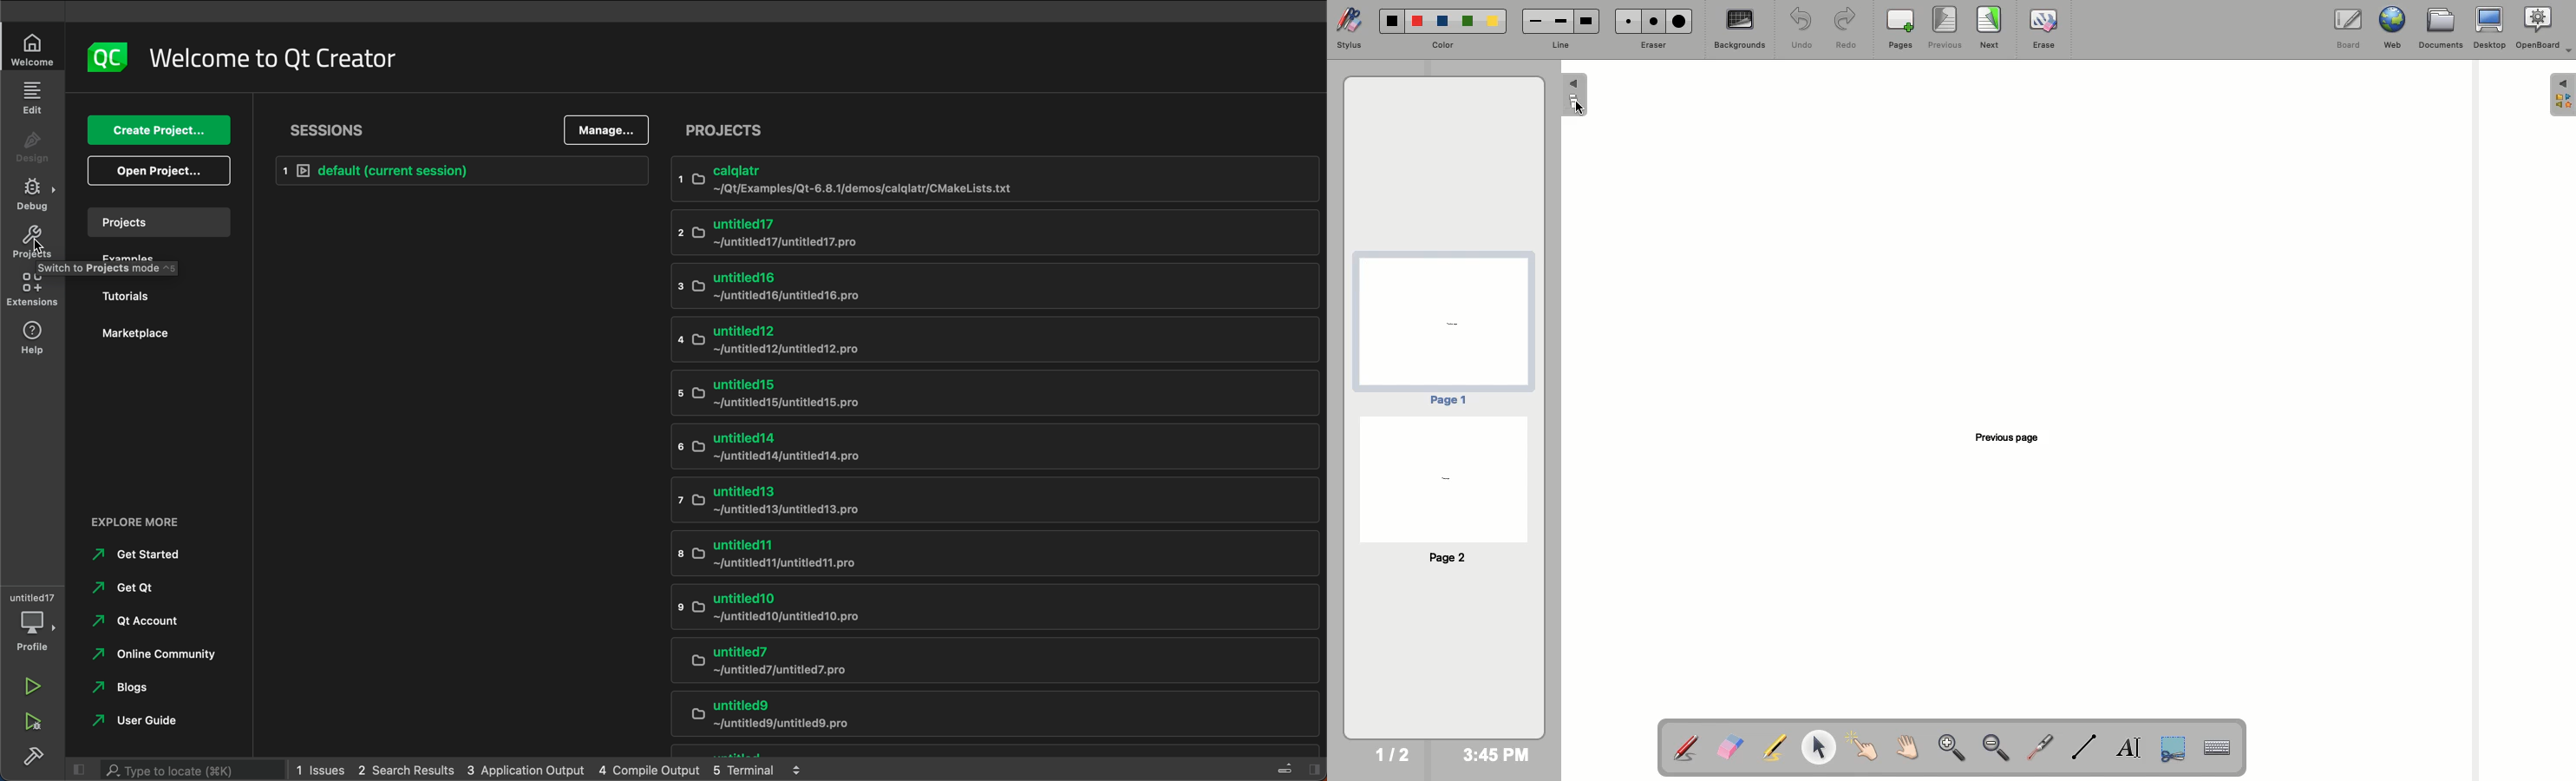 This screenshot has height=784, width=2576. What do you see at coordinates (30, 144) in the screenshot?
I see `design` at bounding box center [30, 144].